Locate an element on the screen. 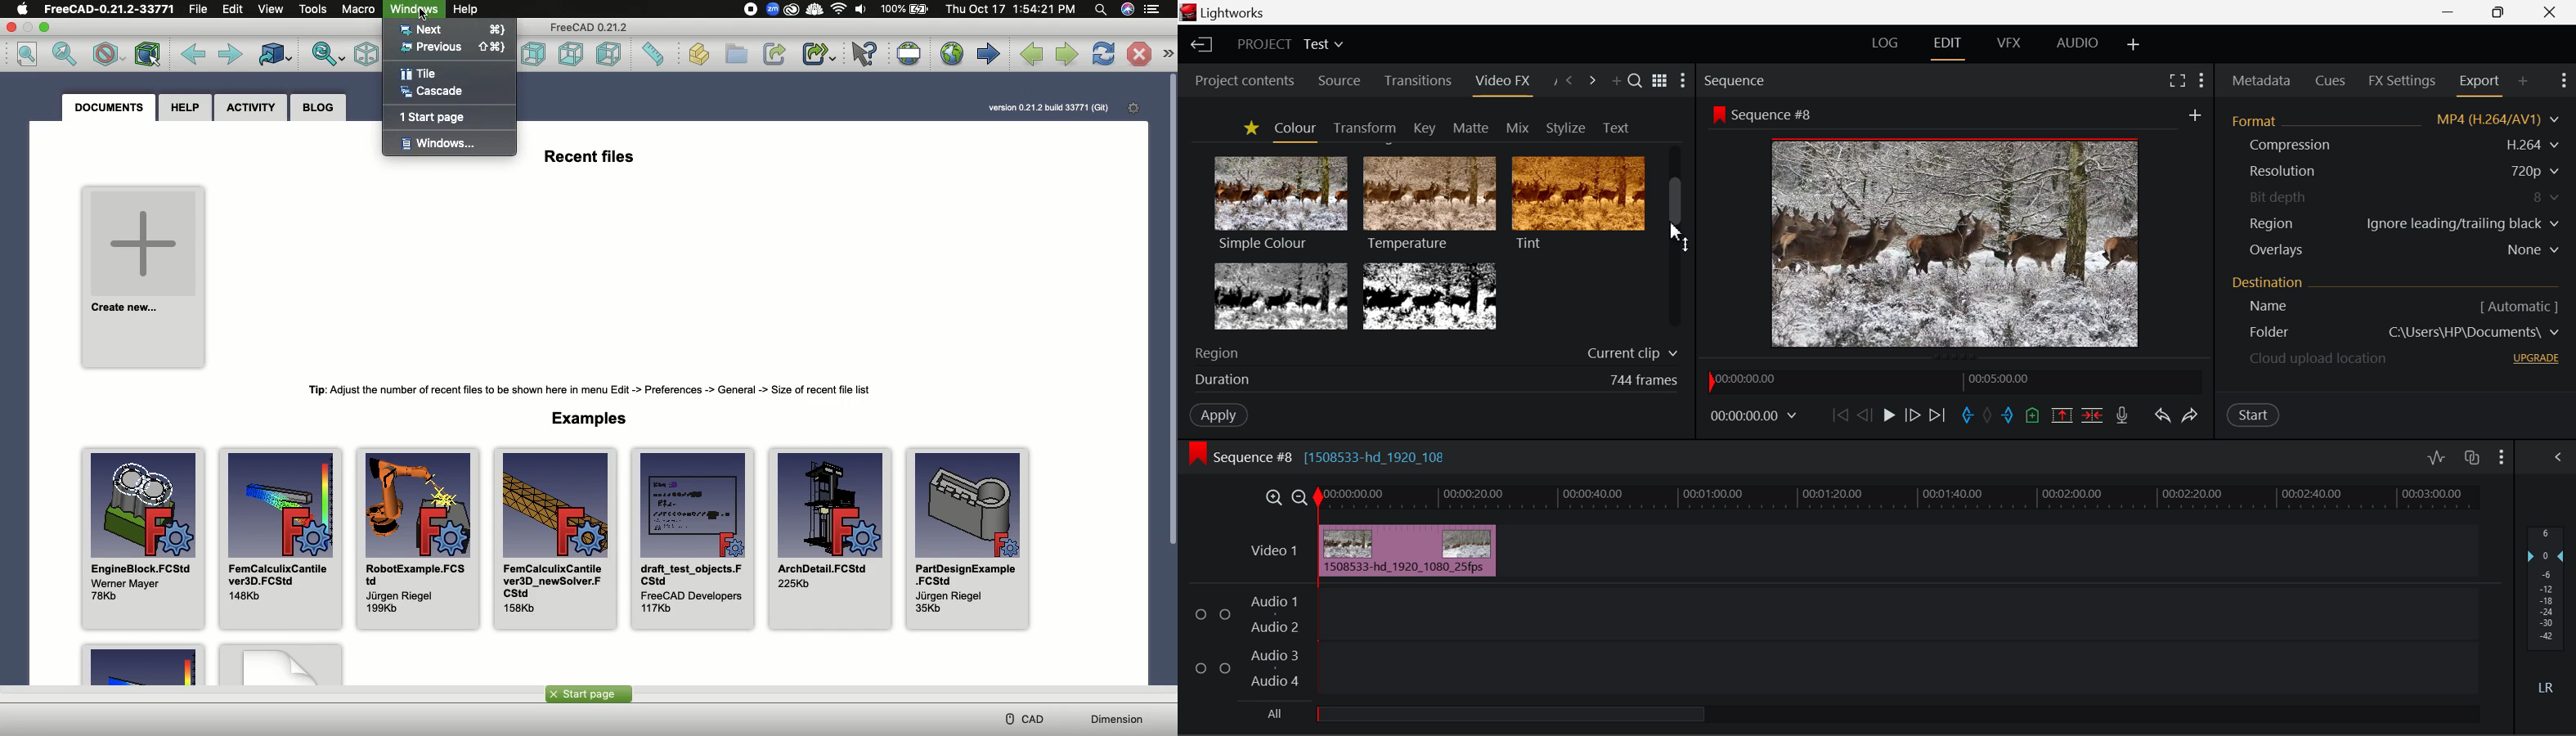 This screenshot has width=2576, height=756. File is located at coordinates (200, 9).